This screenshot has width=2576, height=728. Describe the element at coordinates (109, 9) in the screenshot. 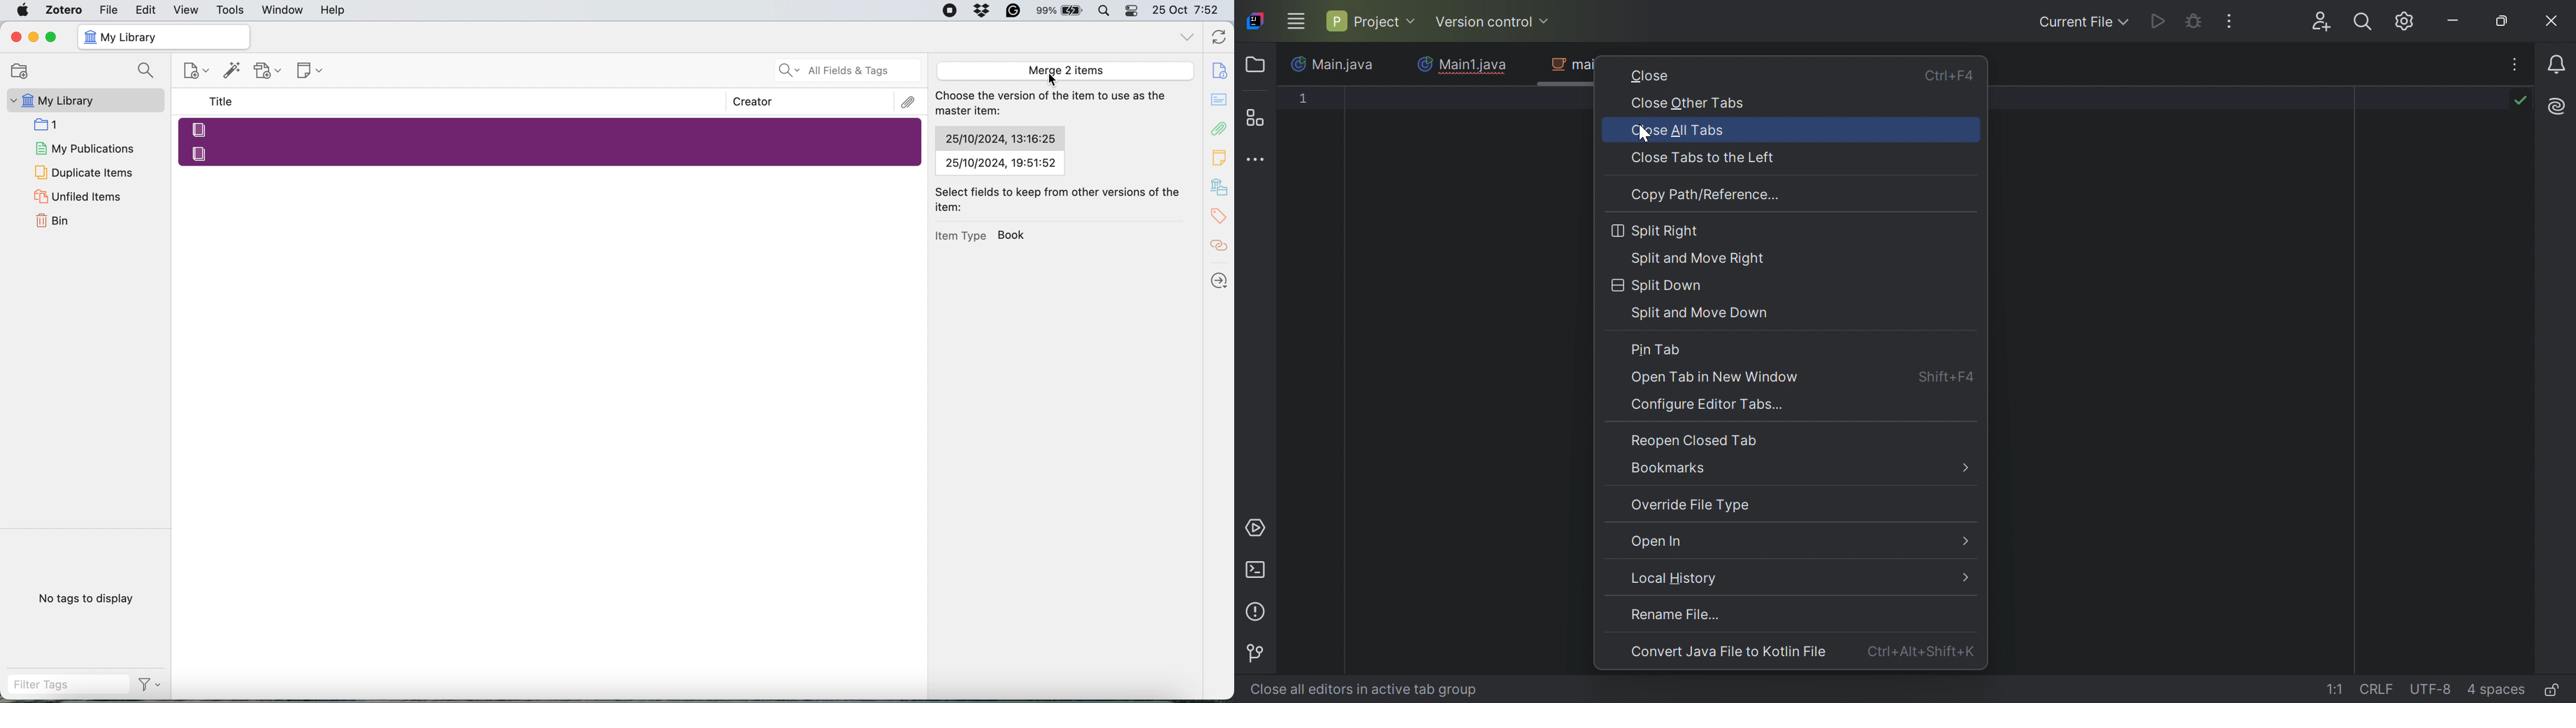

I see `File` at that location.